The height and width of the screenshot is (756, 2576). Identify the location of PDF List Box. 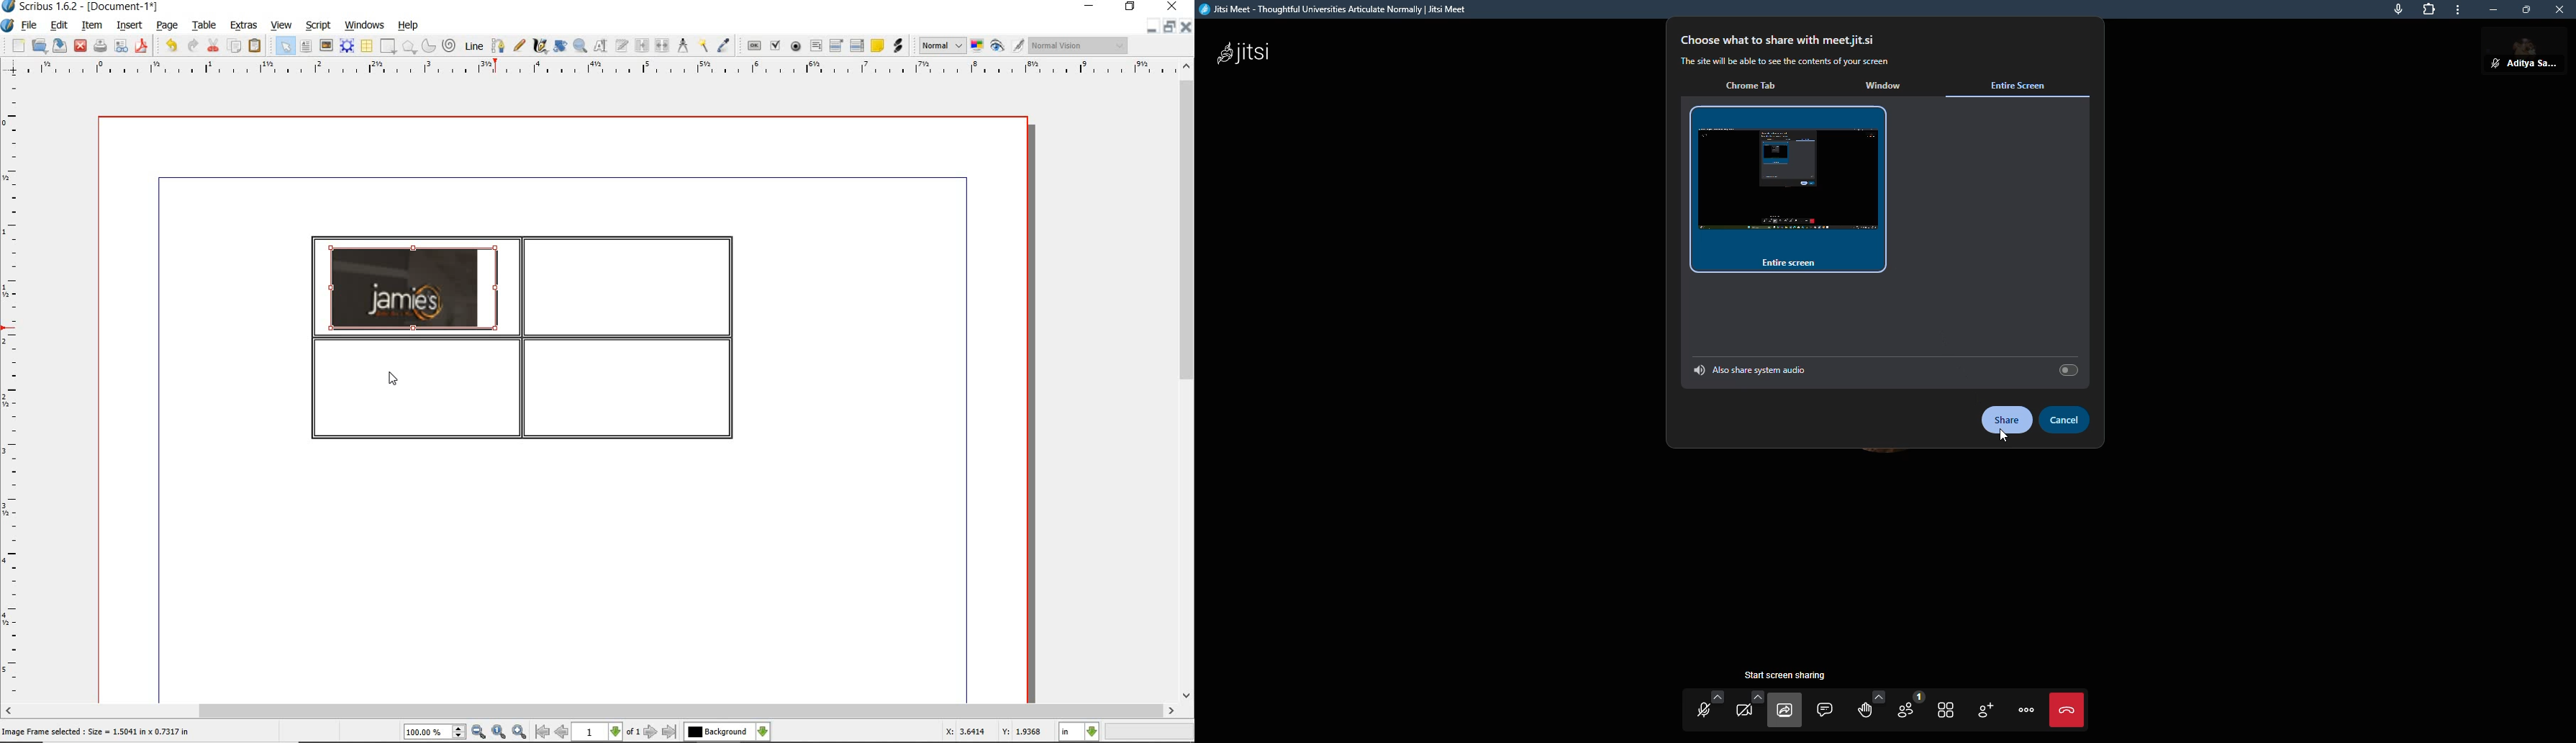
(857, 46).